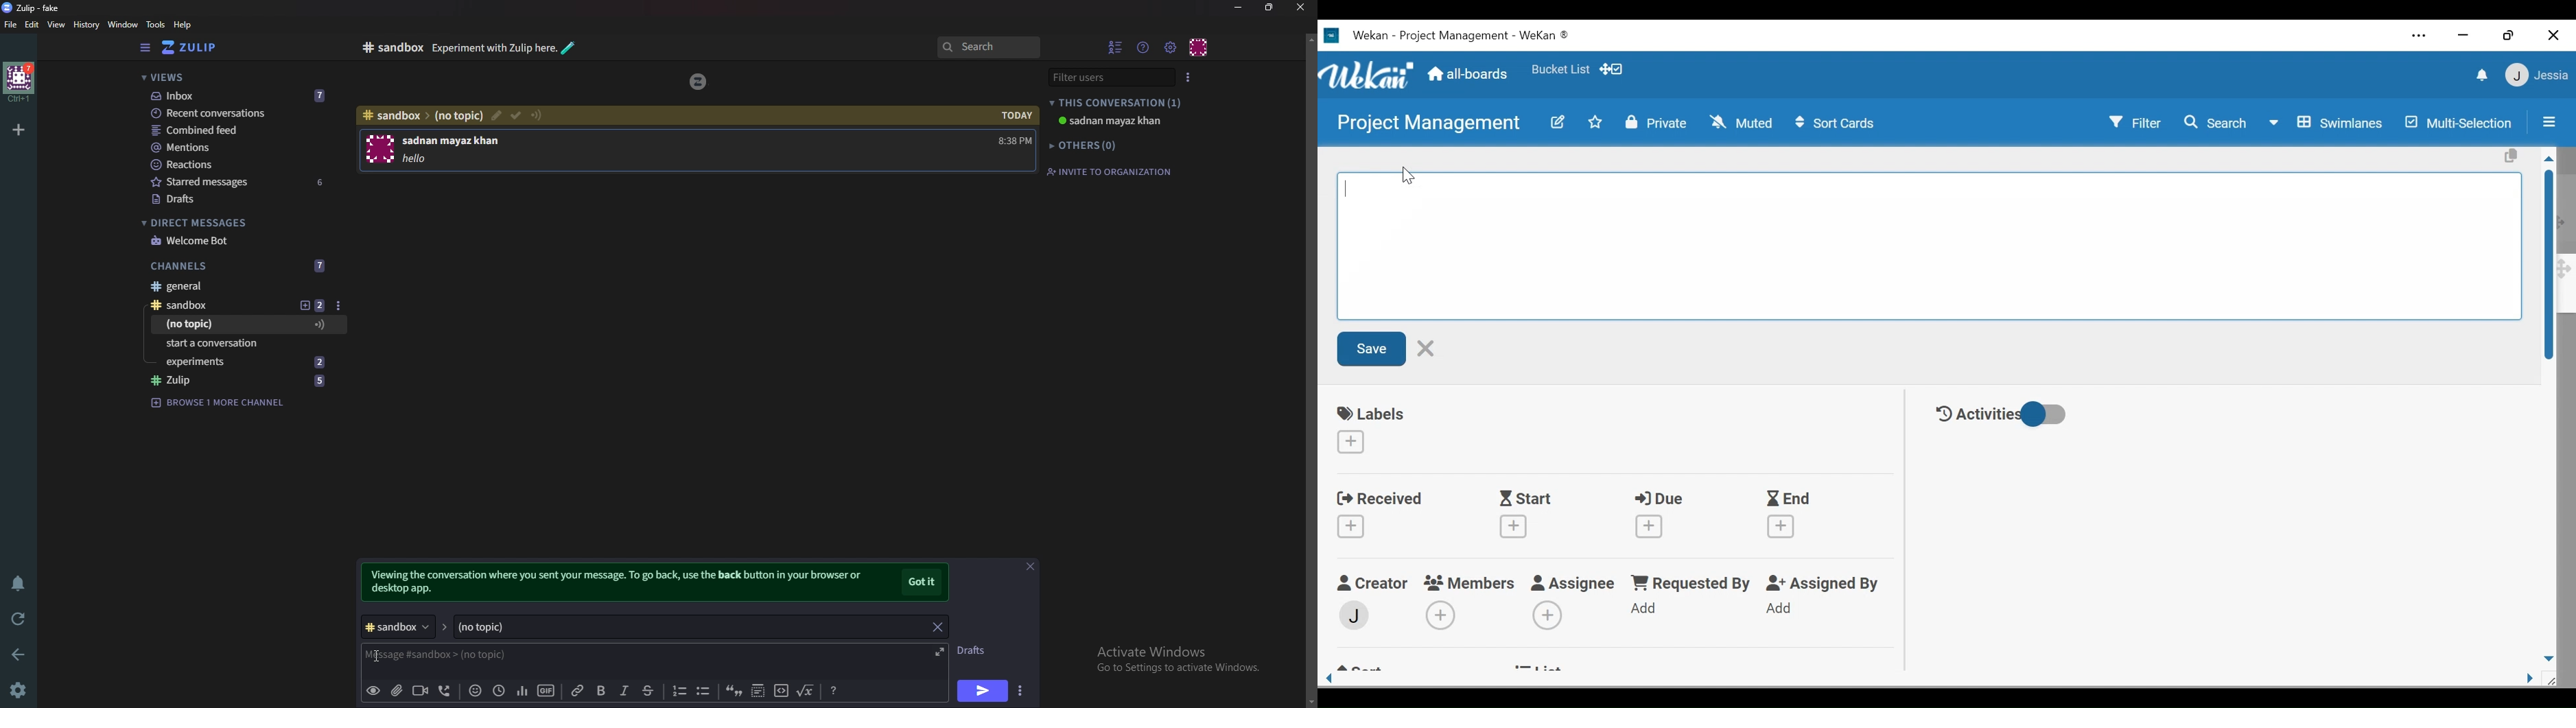  Describe the element at coordinates (1114, 45) in the screenshot. I see `Hide user list` at that location.